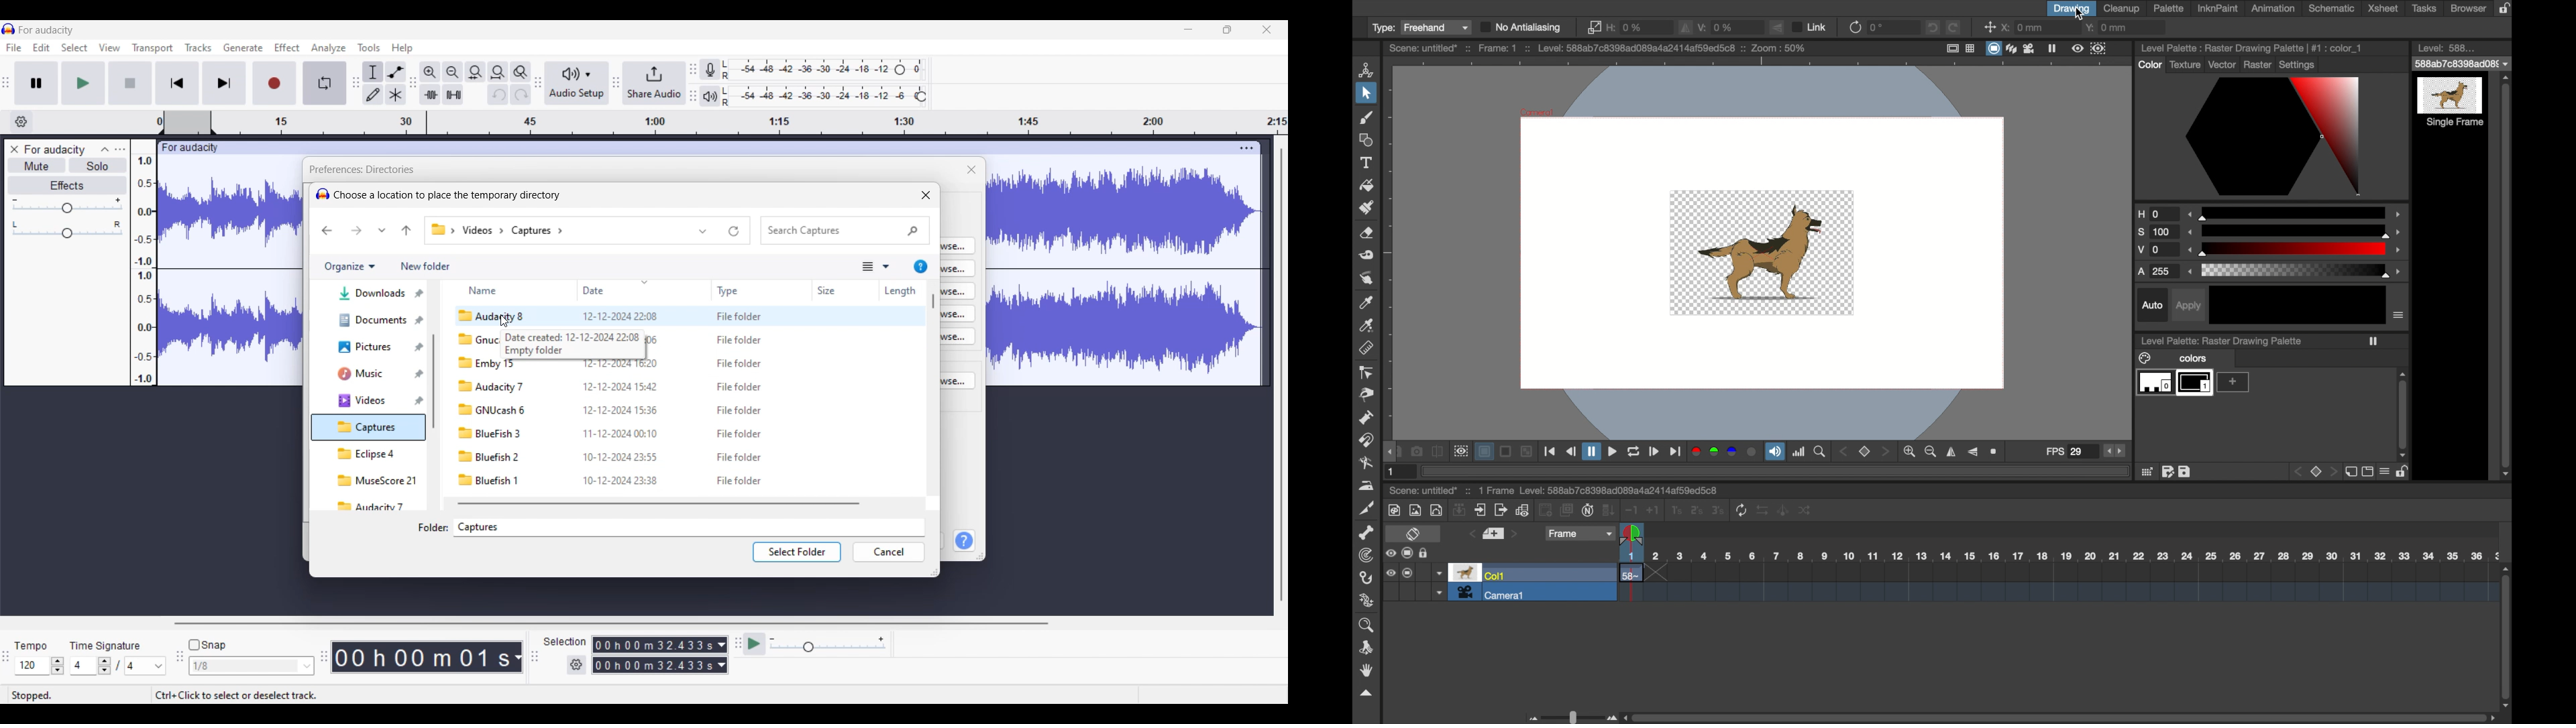  Describe the element at coordinates (577, 665) in the screenshot. I see `Settings` at that location.